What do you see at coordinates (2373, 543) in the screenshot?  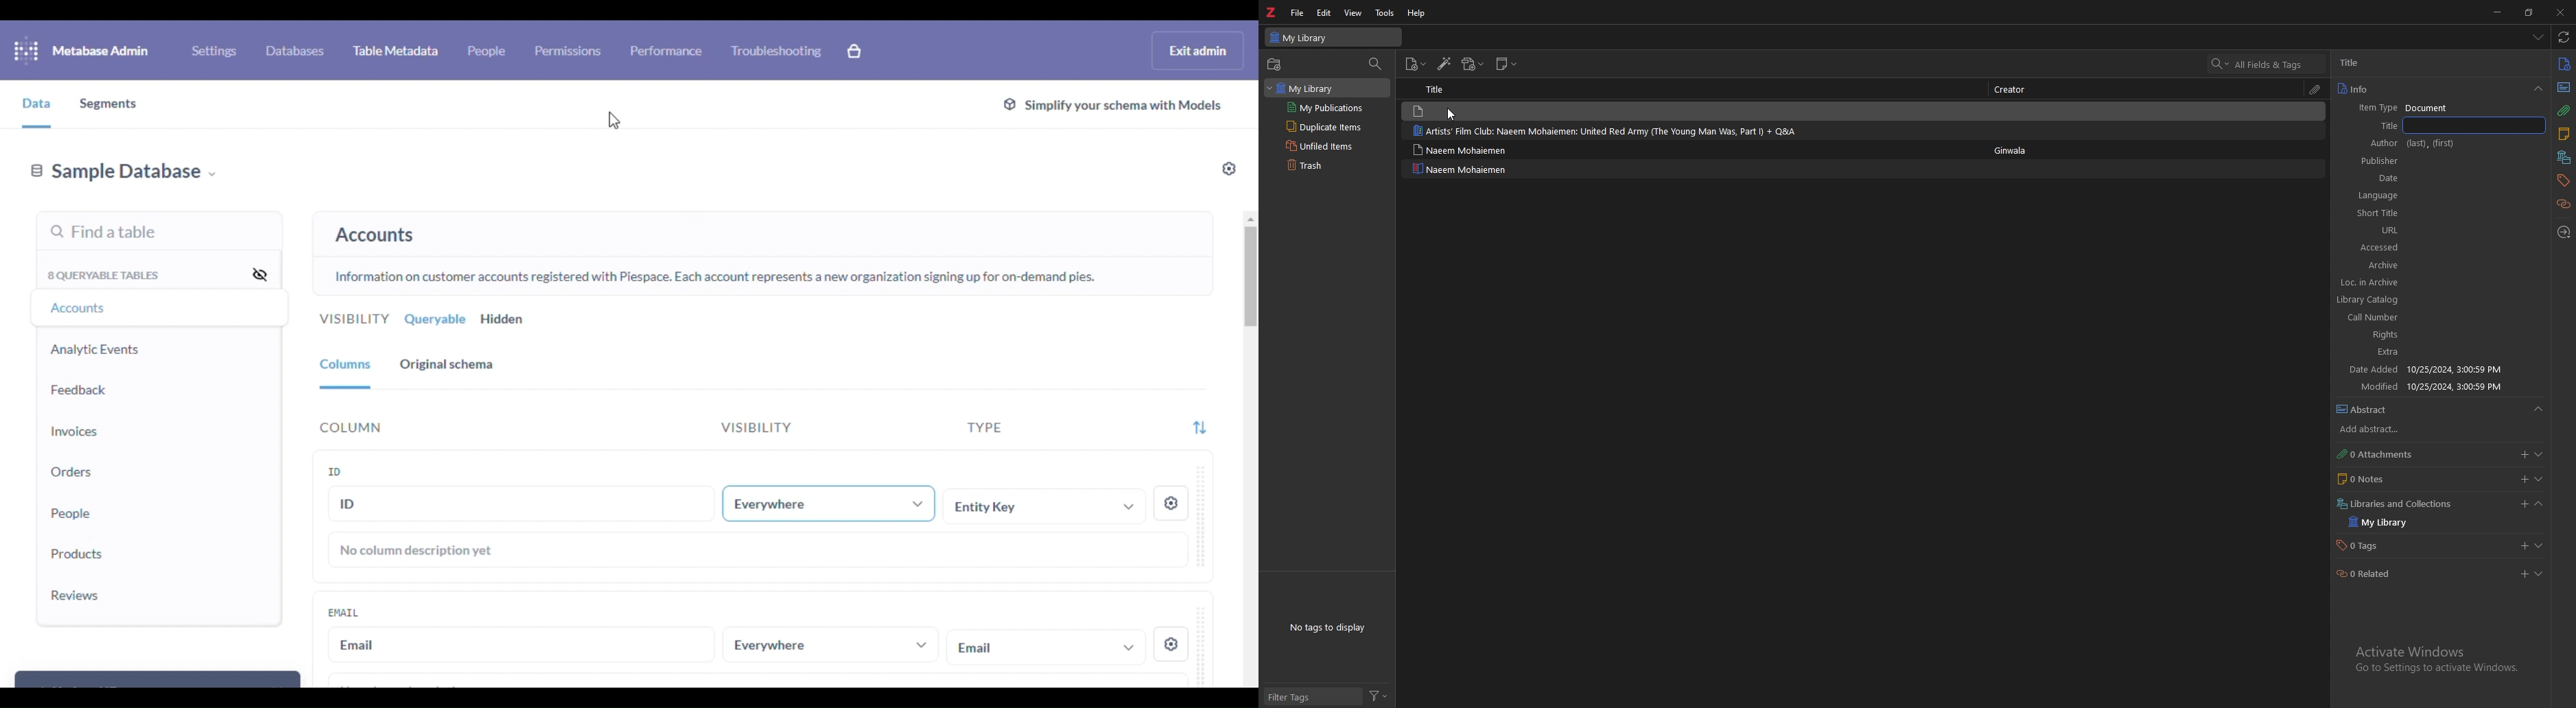 I see `modified` at bounding box center [2373, 543].